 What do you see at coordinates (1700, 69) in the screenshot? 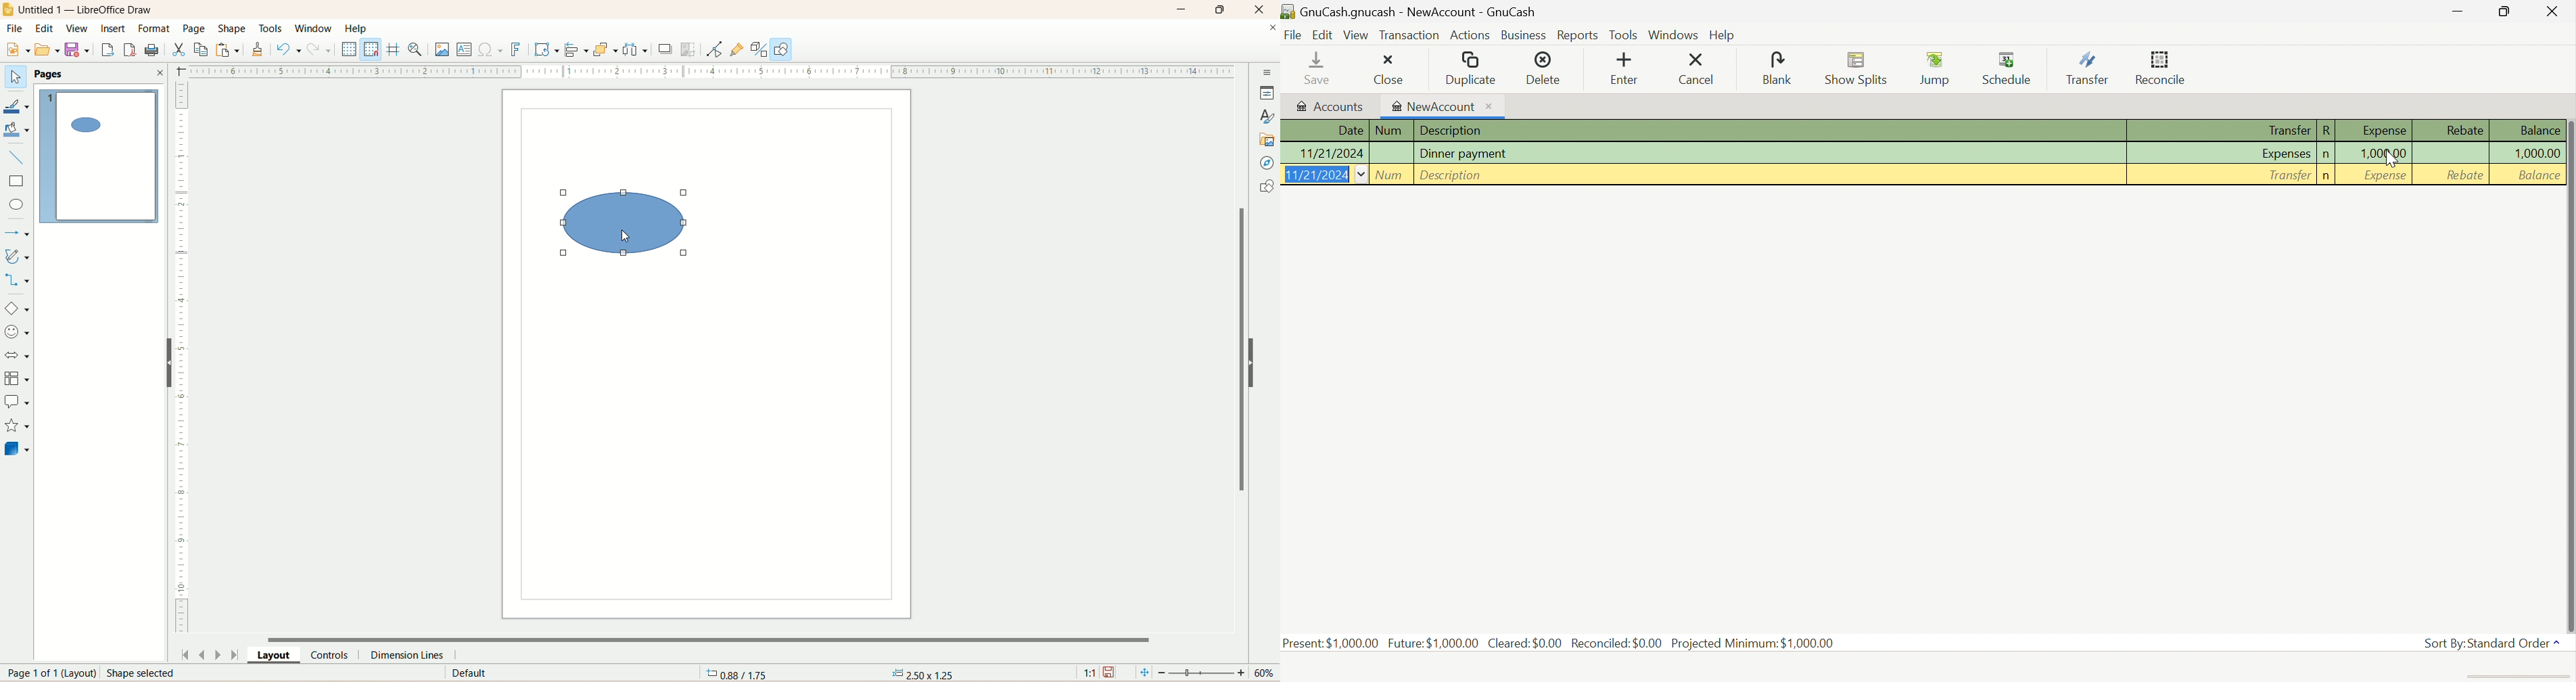
I see `Cancel` at bounding box center [1700, 69].